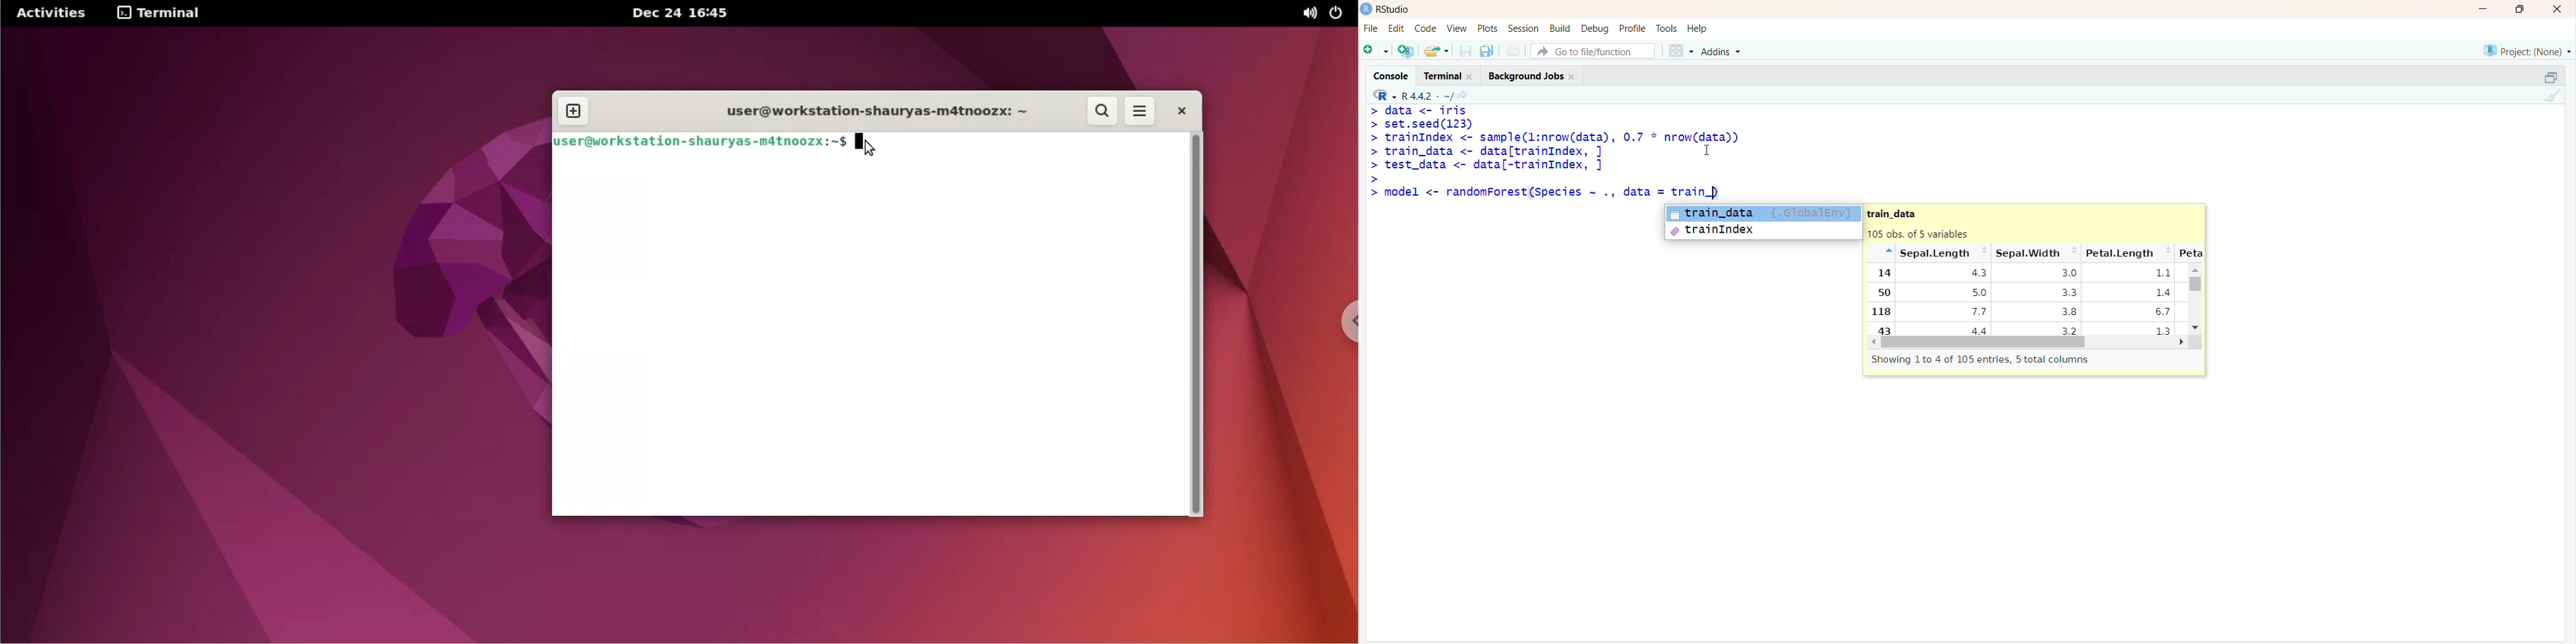 Image resolution: width=2576 pixels, height=644 pixels. I want to click on Help, so click(1698, 29).